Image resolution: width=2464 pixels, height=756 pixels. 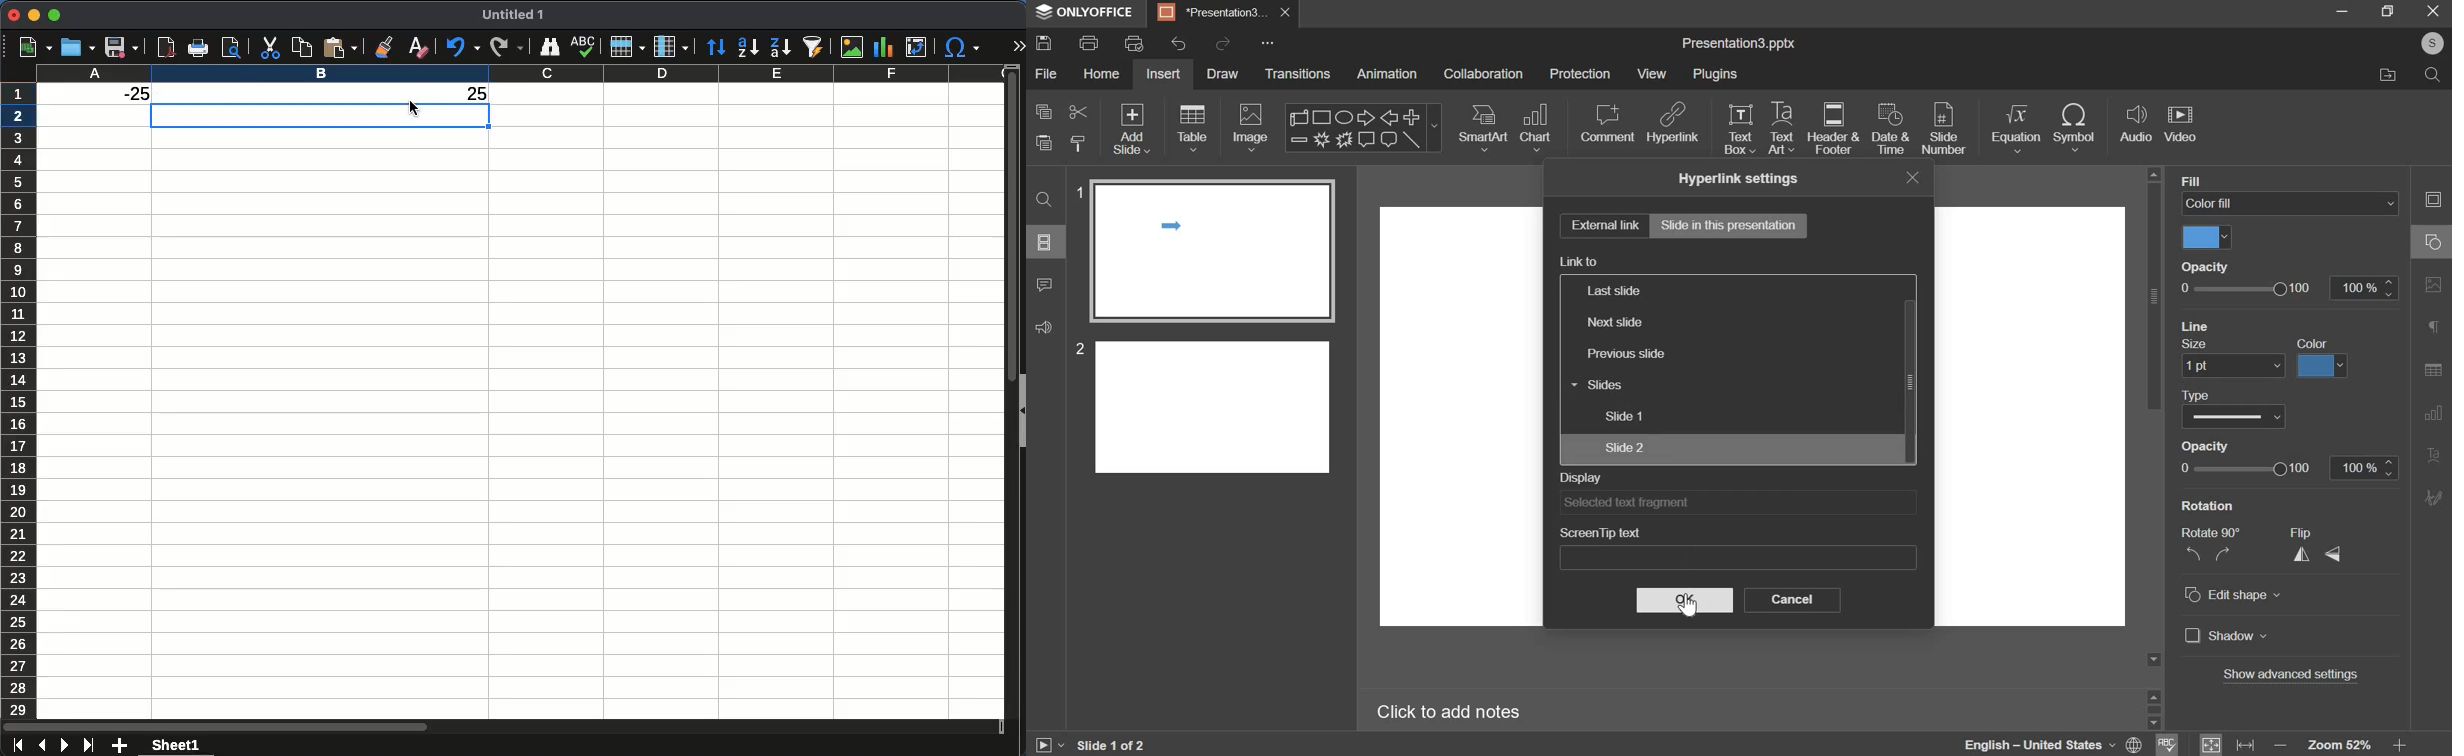 What do you see at coordinates (1343, 140) in the screenshot?
I see `explosion 2` at bounding box center [1343, 140].